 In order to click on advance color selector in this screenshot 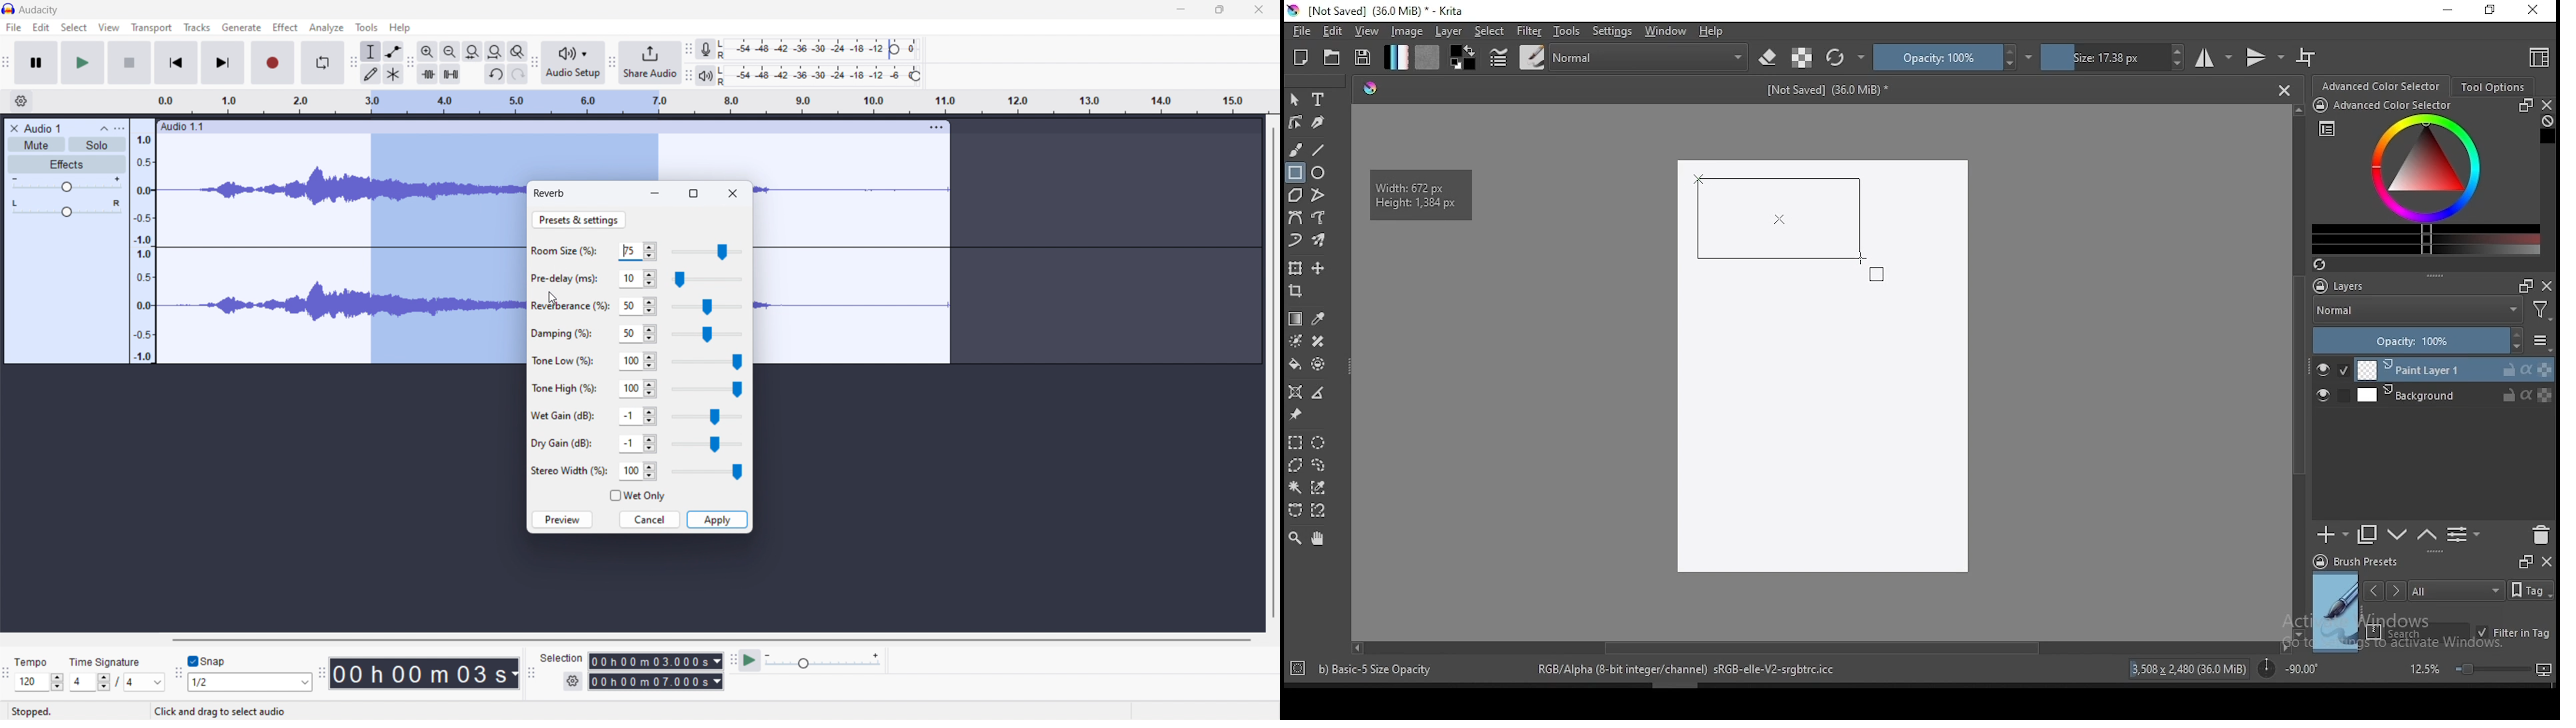, I will do `click(2383, 85)`.